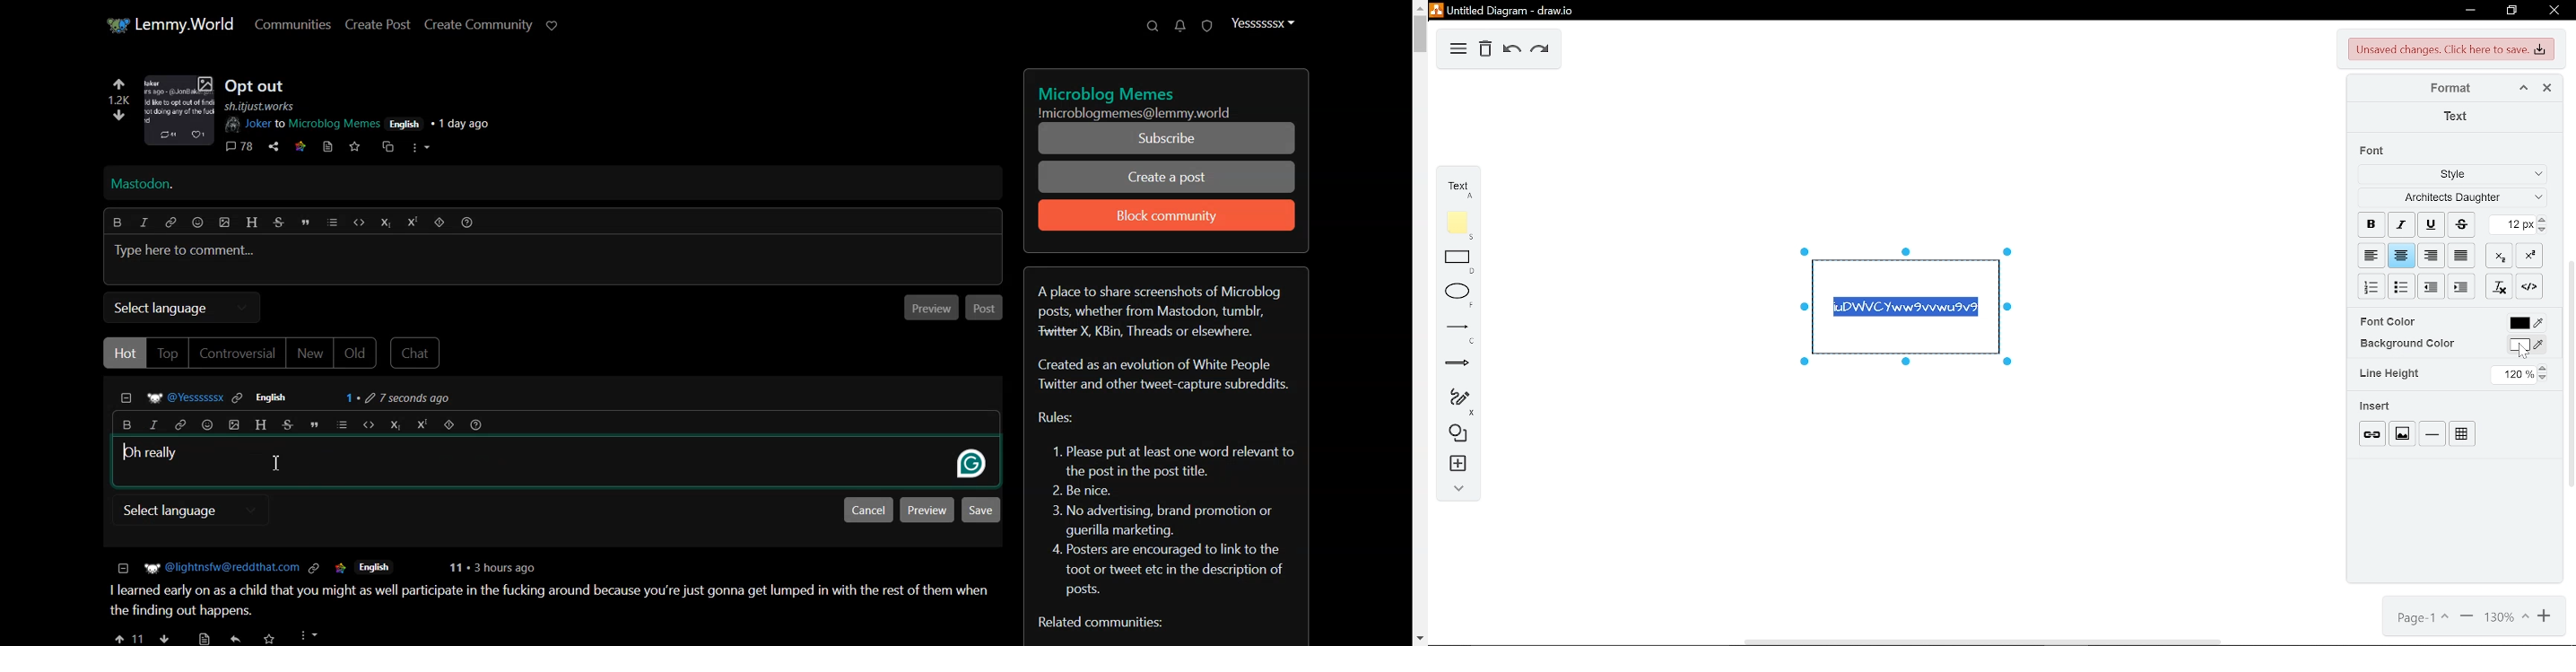  I want to click on Unread report, so click(1207, 26).